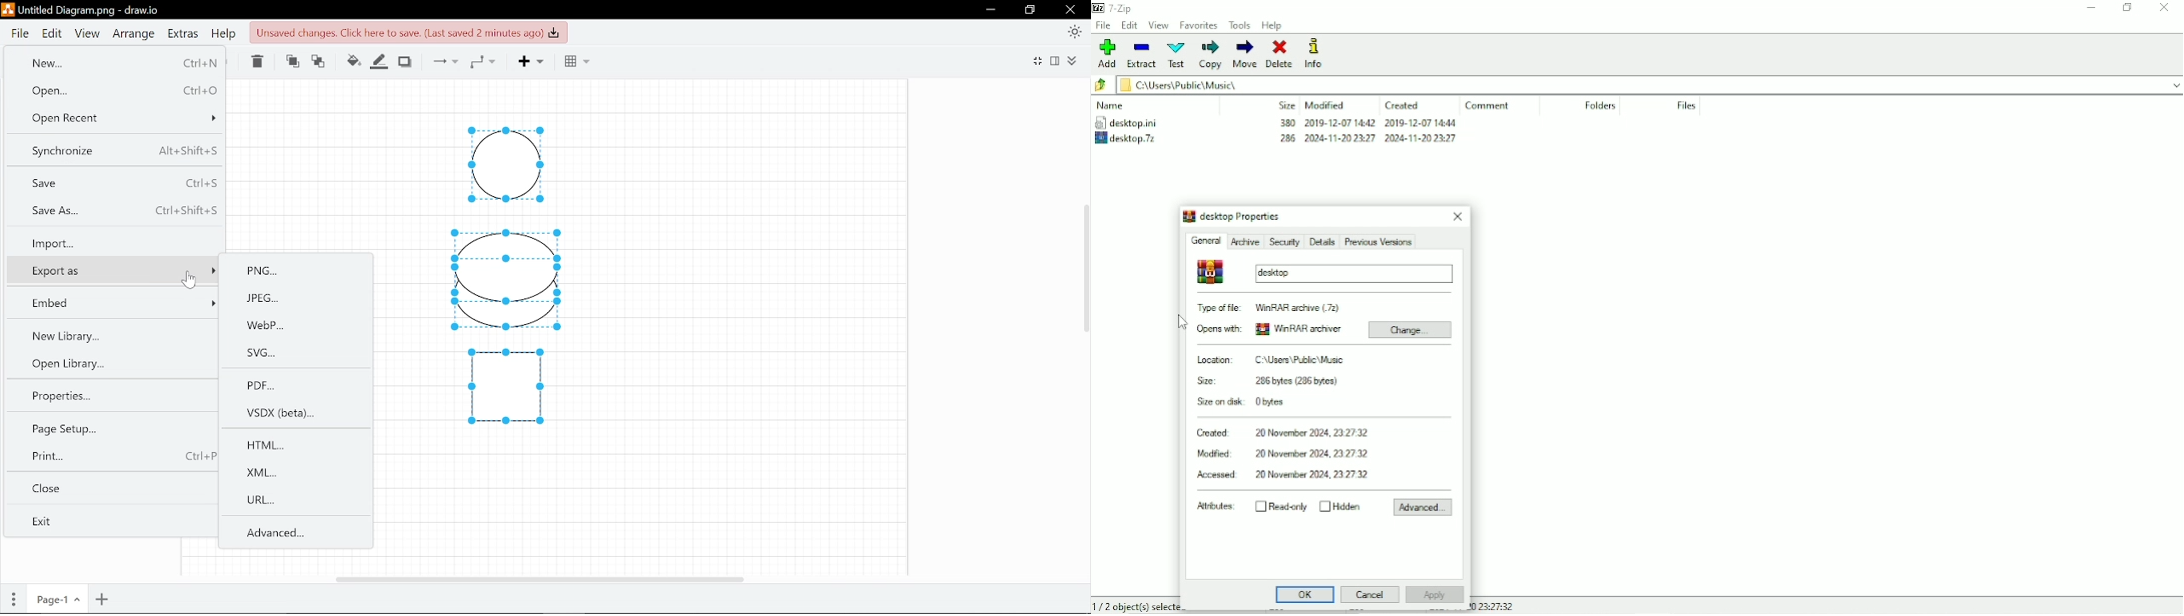 This screenshot has width=2184, height=616. What do you see at coordinates (1145, 122) in the screenshot?
I see `desktop.ini` at bounding box center [1145, 122].